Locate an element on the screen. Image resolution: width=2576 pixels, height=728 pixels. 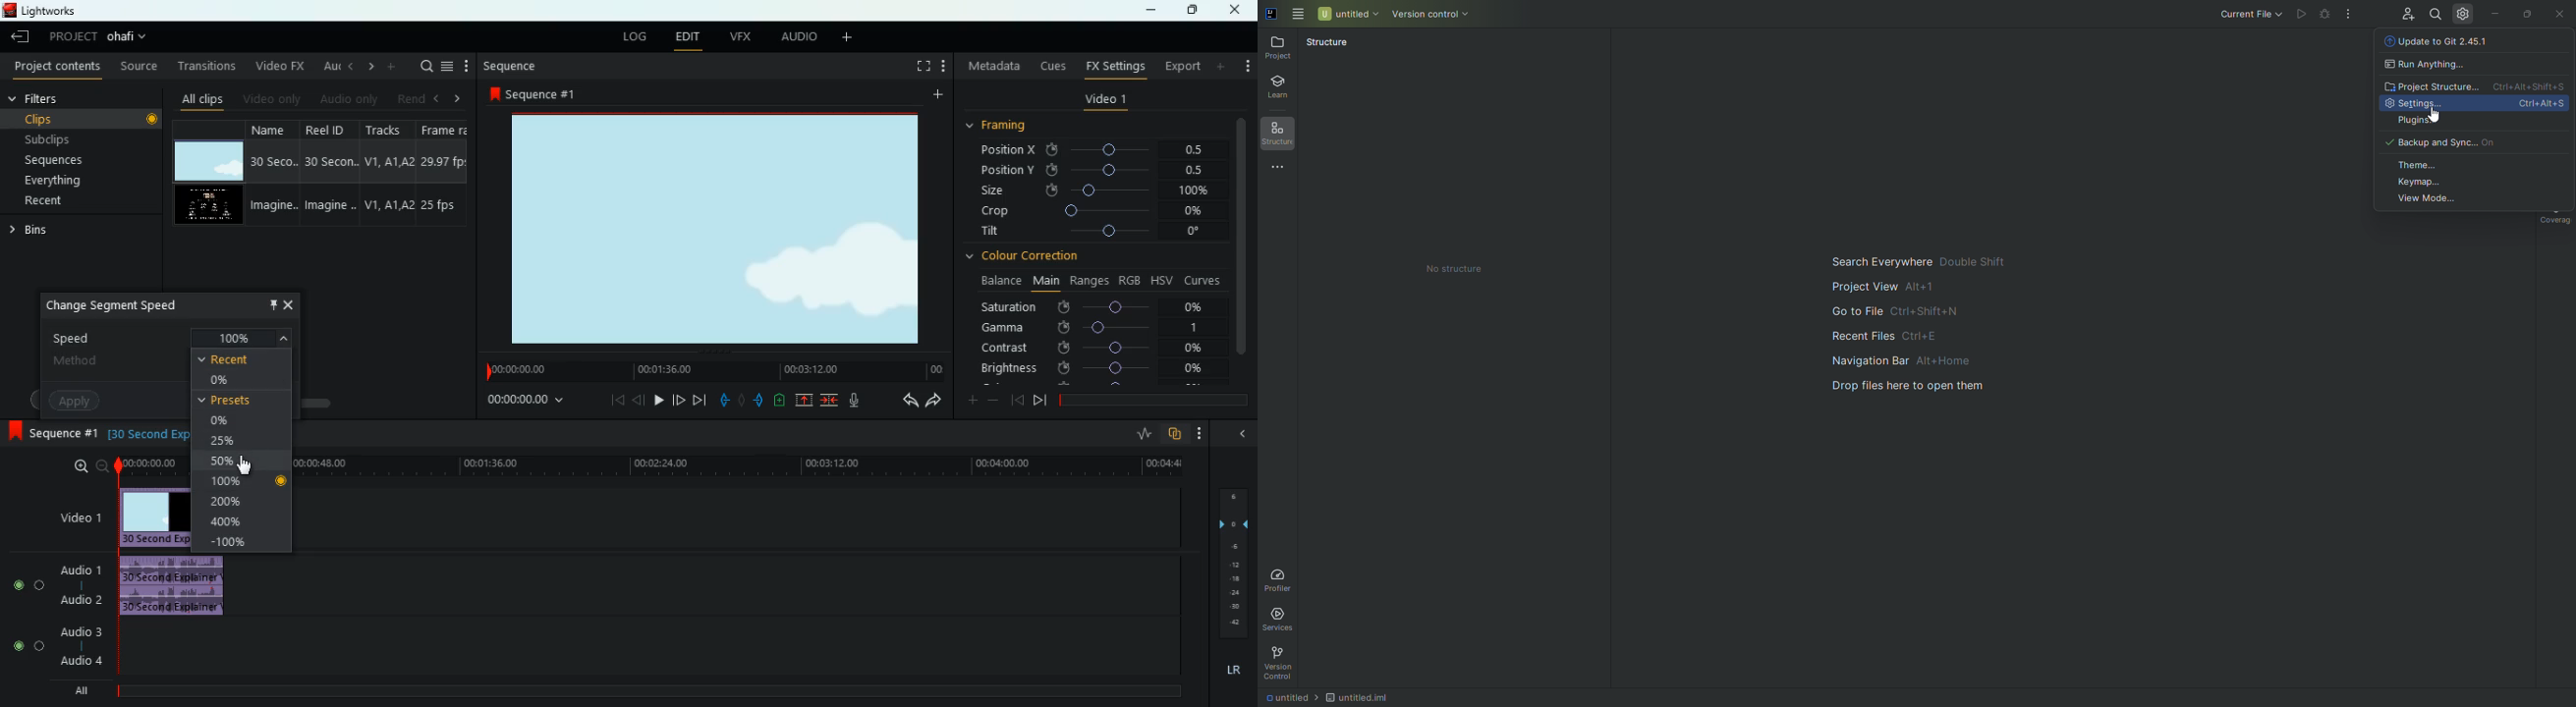
play is located at coordinates (659, 400).